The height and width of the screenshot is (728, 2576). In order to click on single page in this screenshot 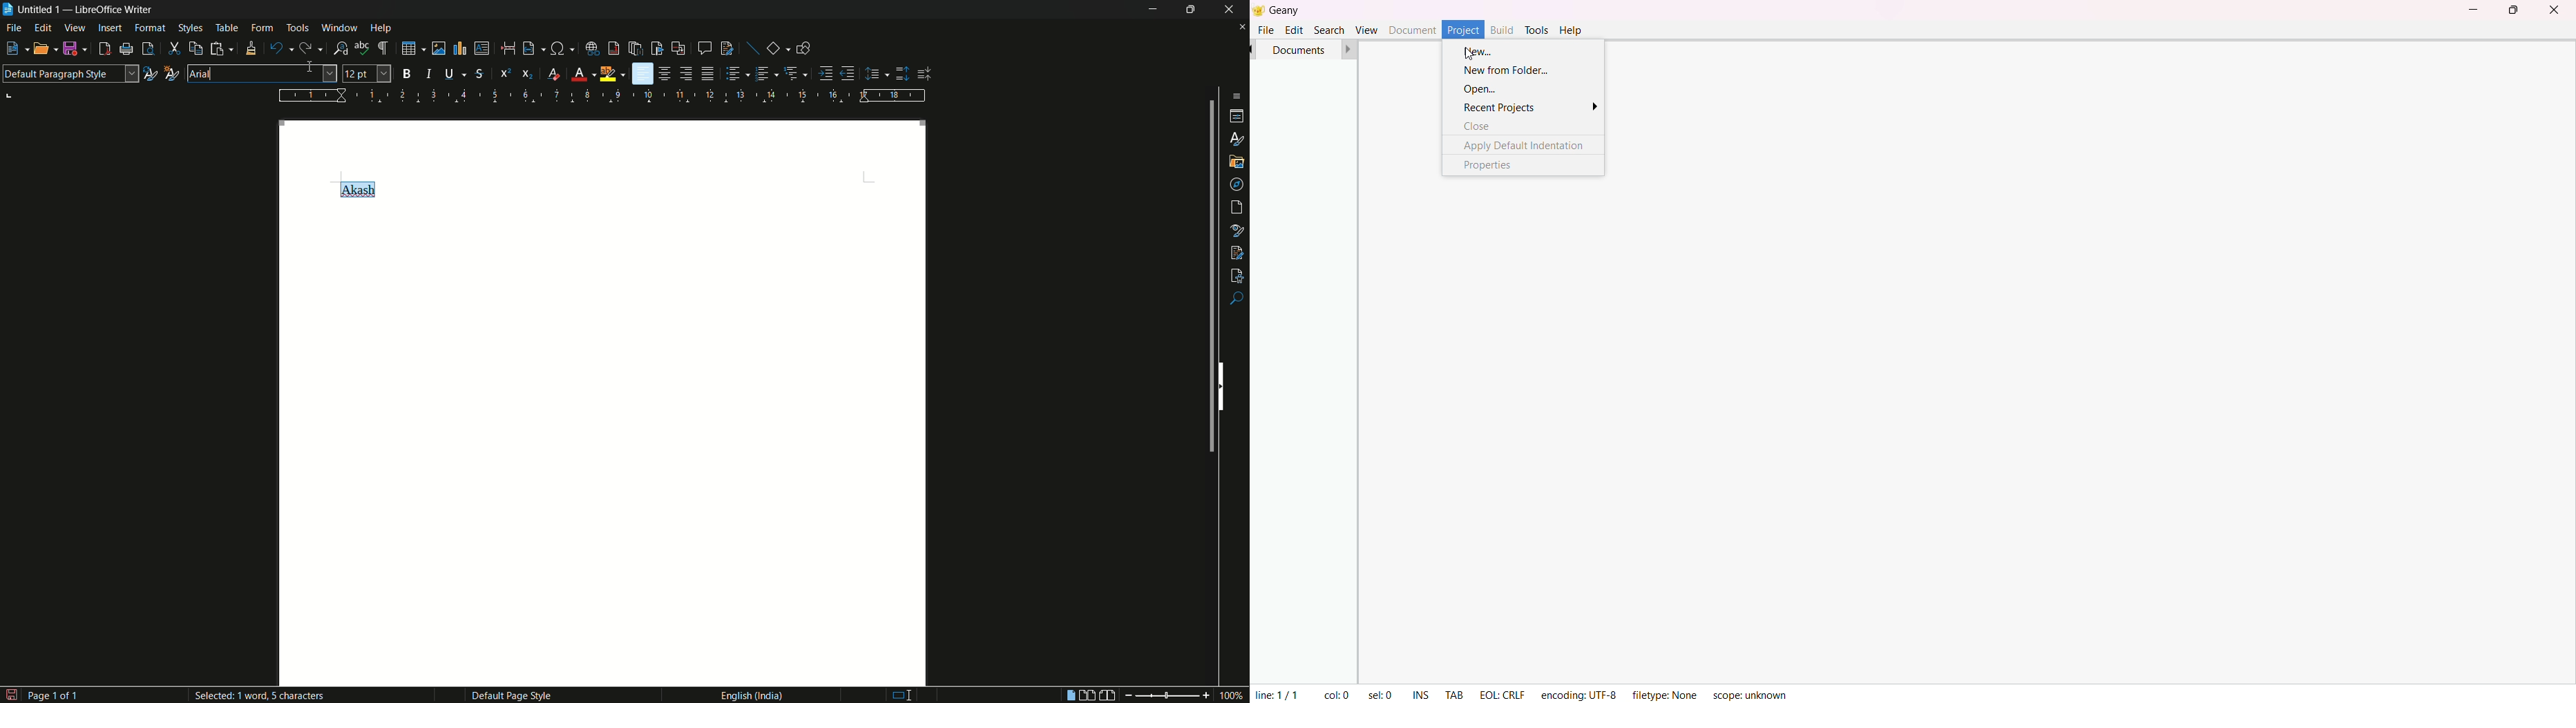, I will do `click(1068, 696)`.